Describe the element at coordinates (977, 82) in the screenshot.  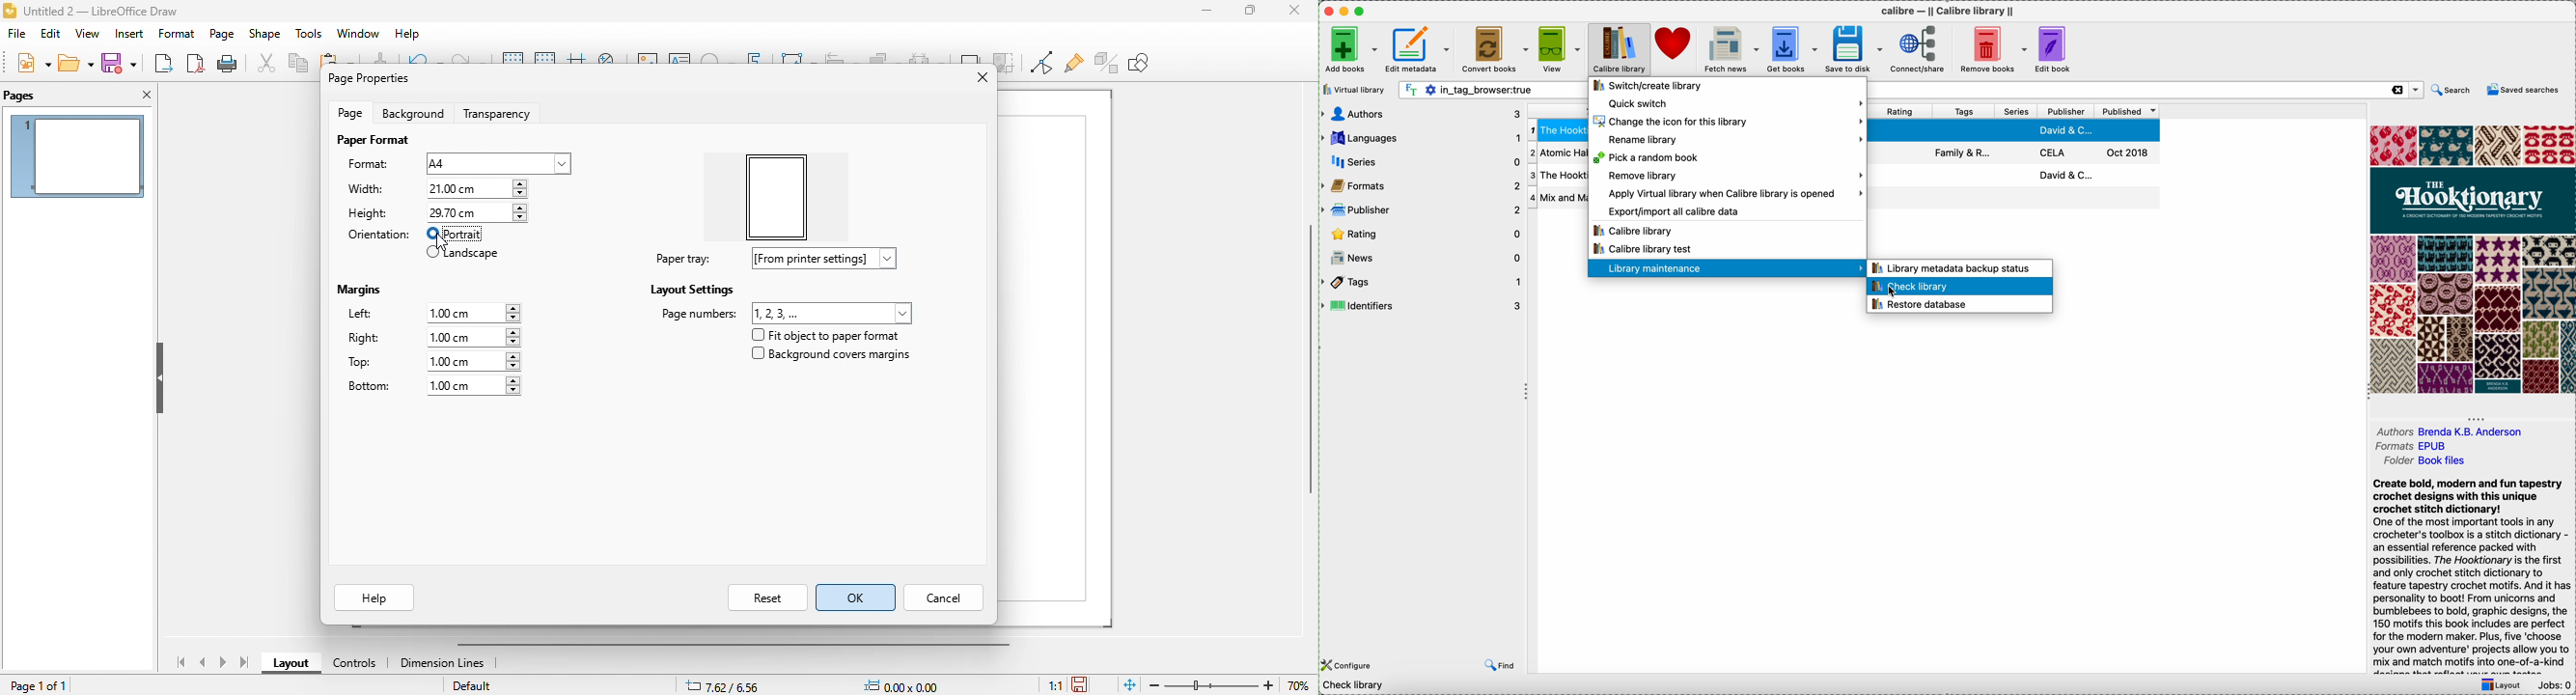
I see `close` at that location.